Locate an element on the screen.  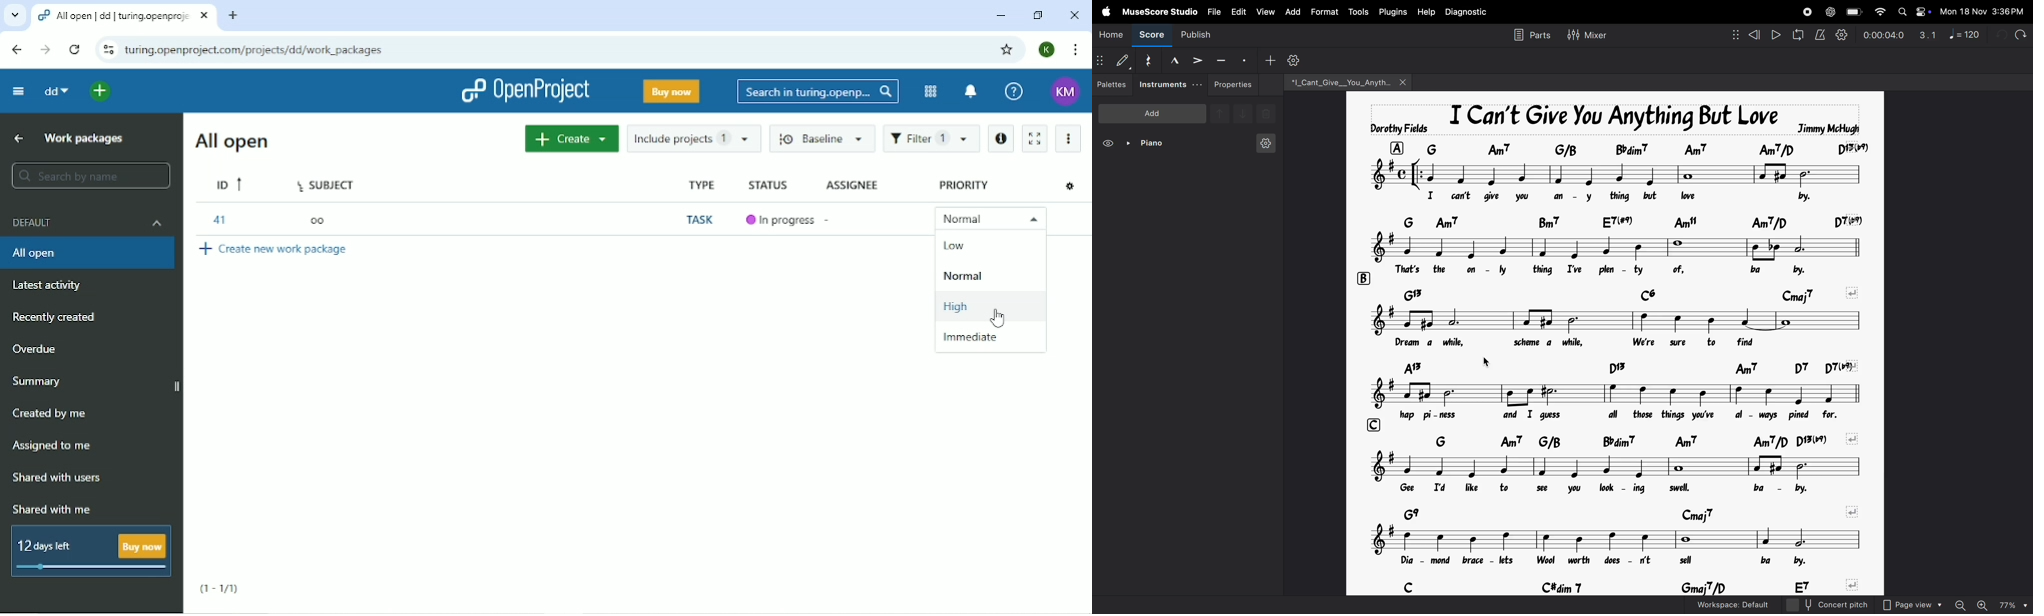
Default is located at coordinates (89, 220).